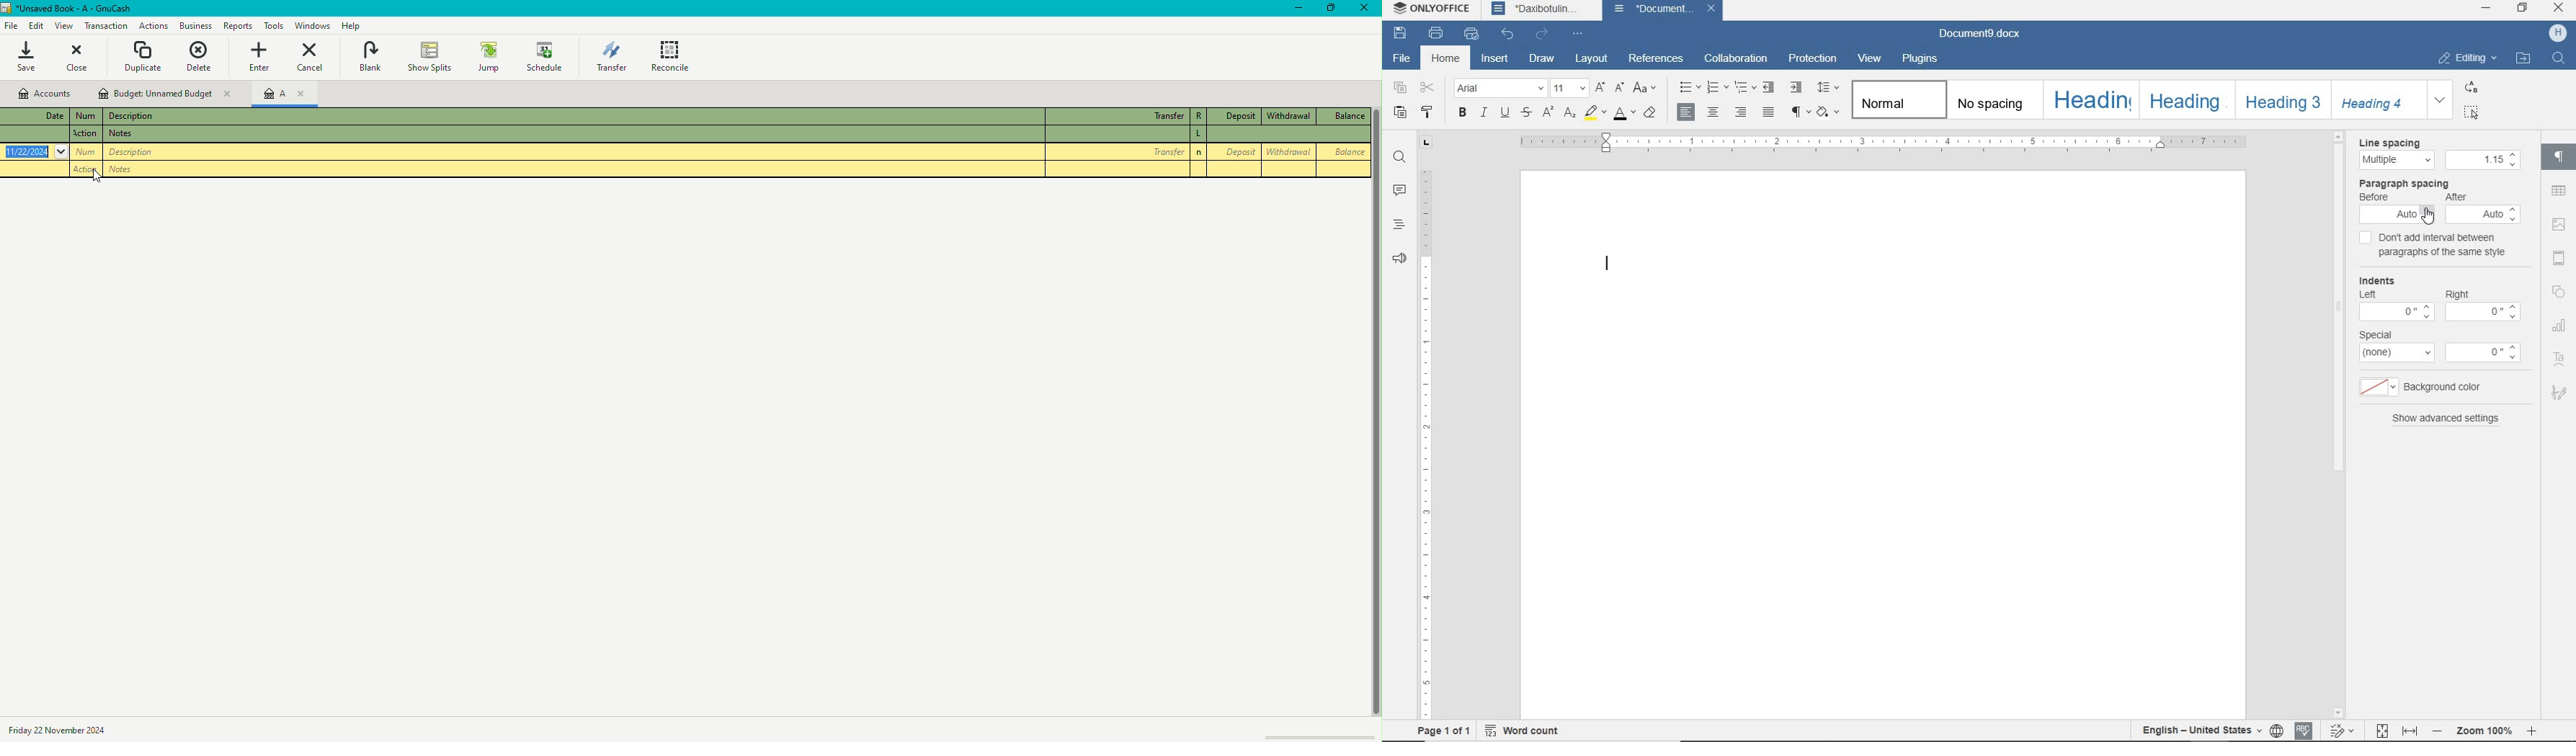 This screenshot has width=2576, height=756. What do you see at coordinates (1570, 89) in the screenshot?
I see `font size` at bounding box center [1570, 89].